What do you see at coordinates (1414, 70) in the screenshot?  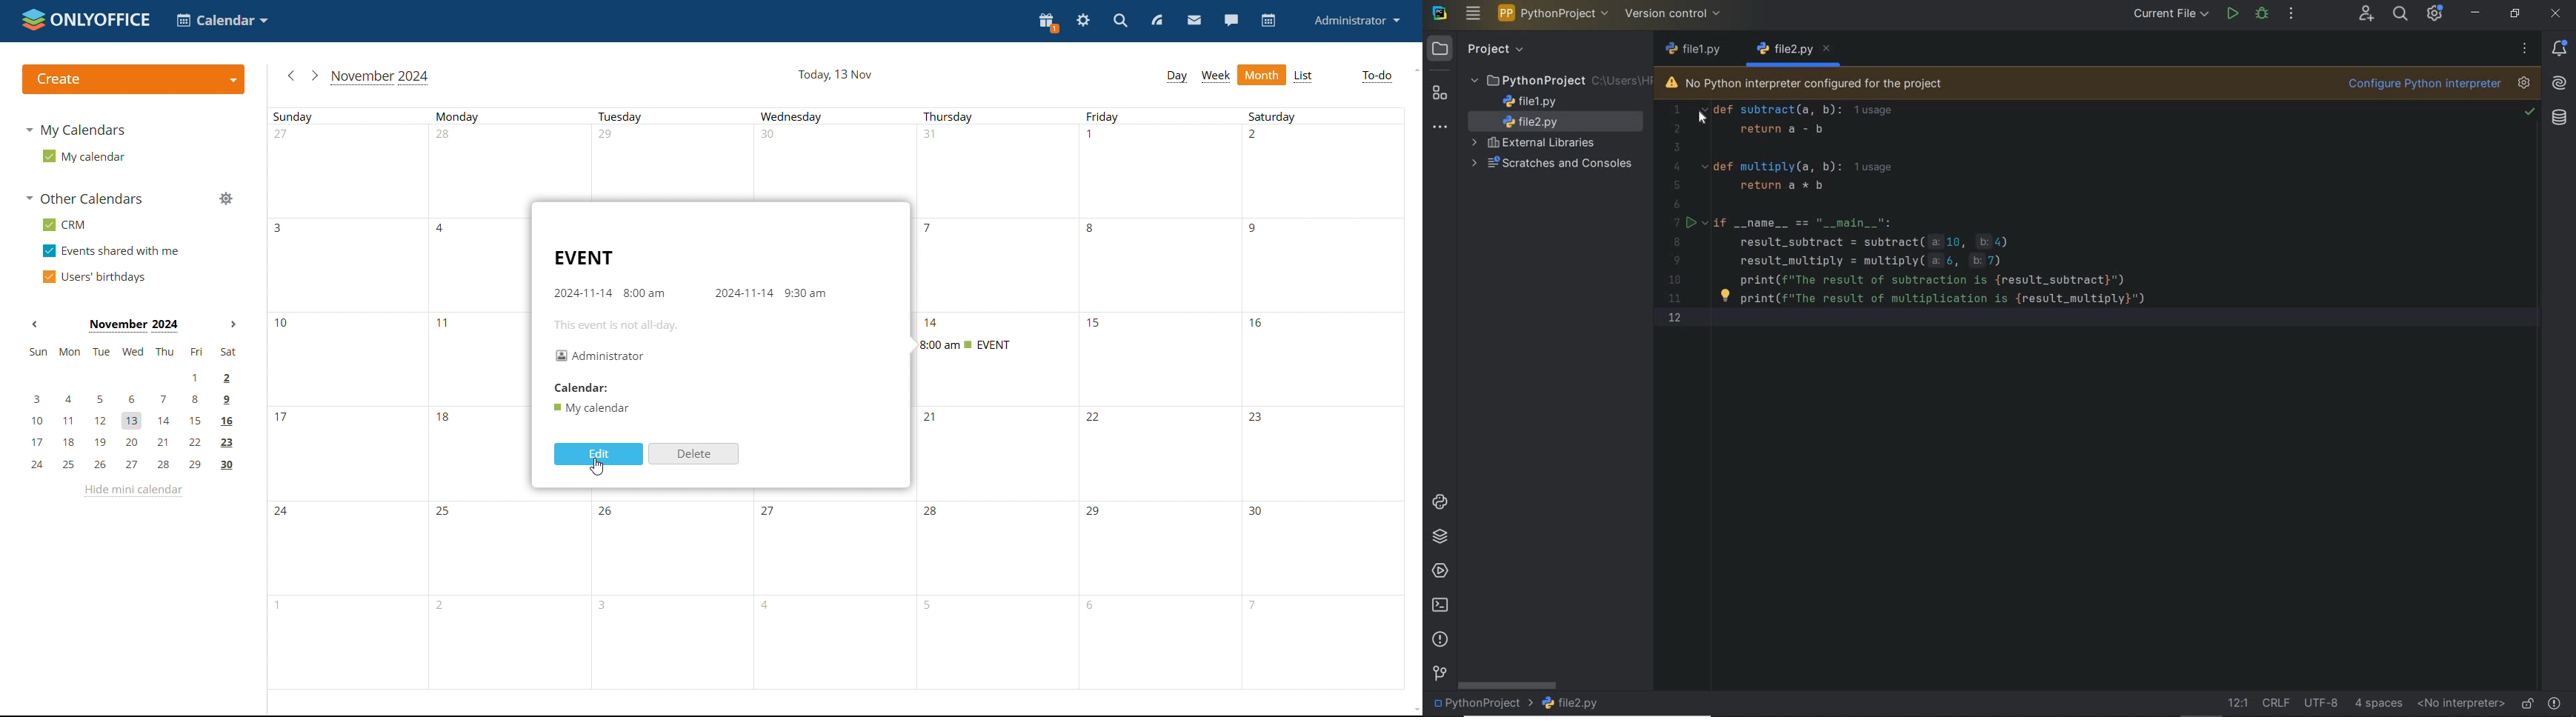 I see `scroll up` at bounding box center [1414, 70].